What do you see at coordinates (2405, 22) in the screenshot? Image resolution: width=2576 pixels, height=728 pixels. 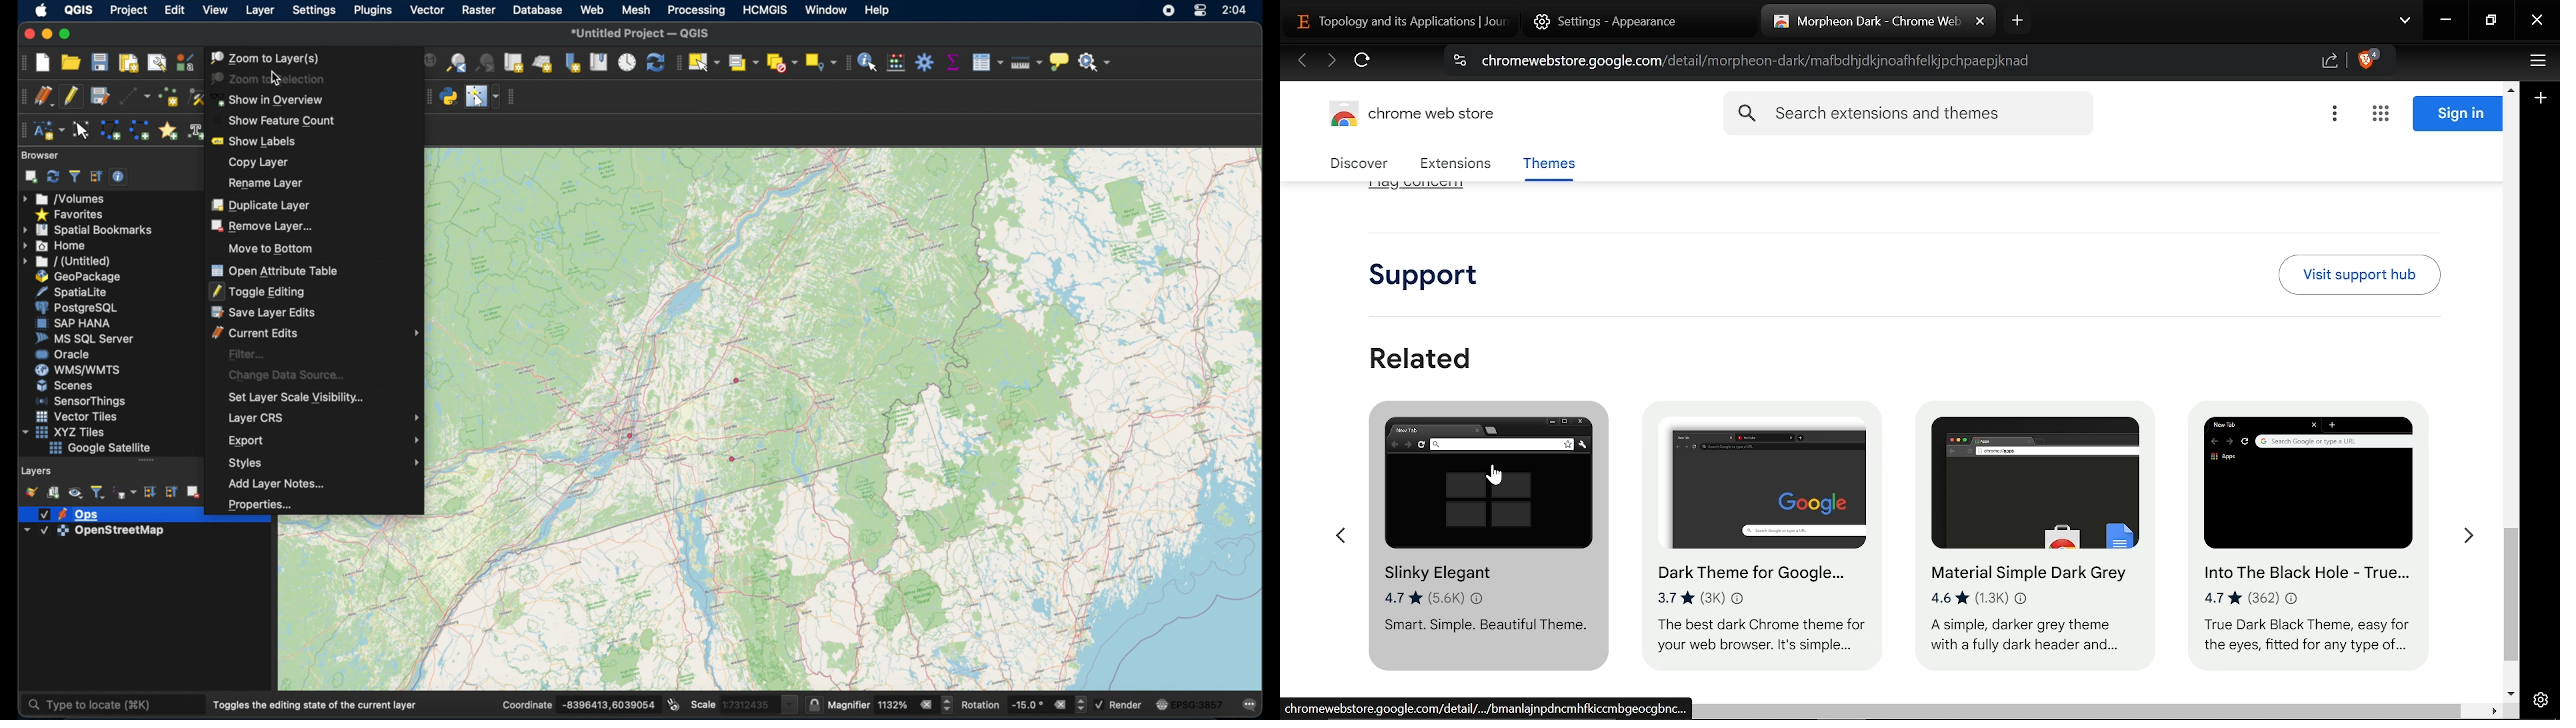 I see `Search tabs` at bounding box center [2405, 22].